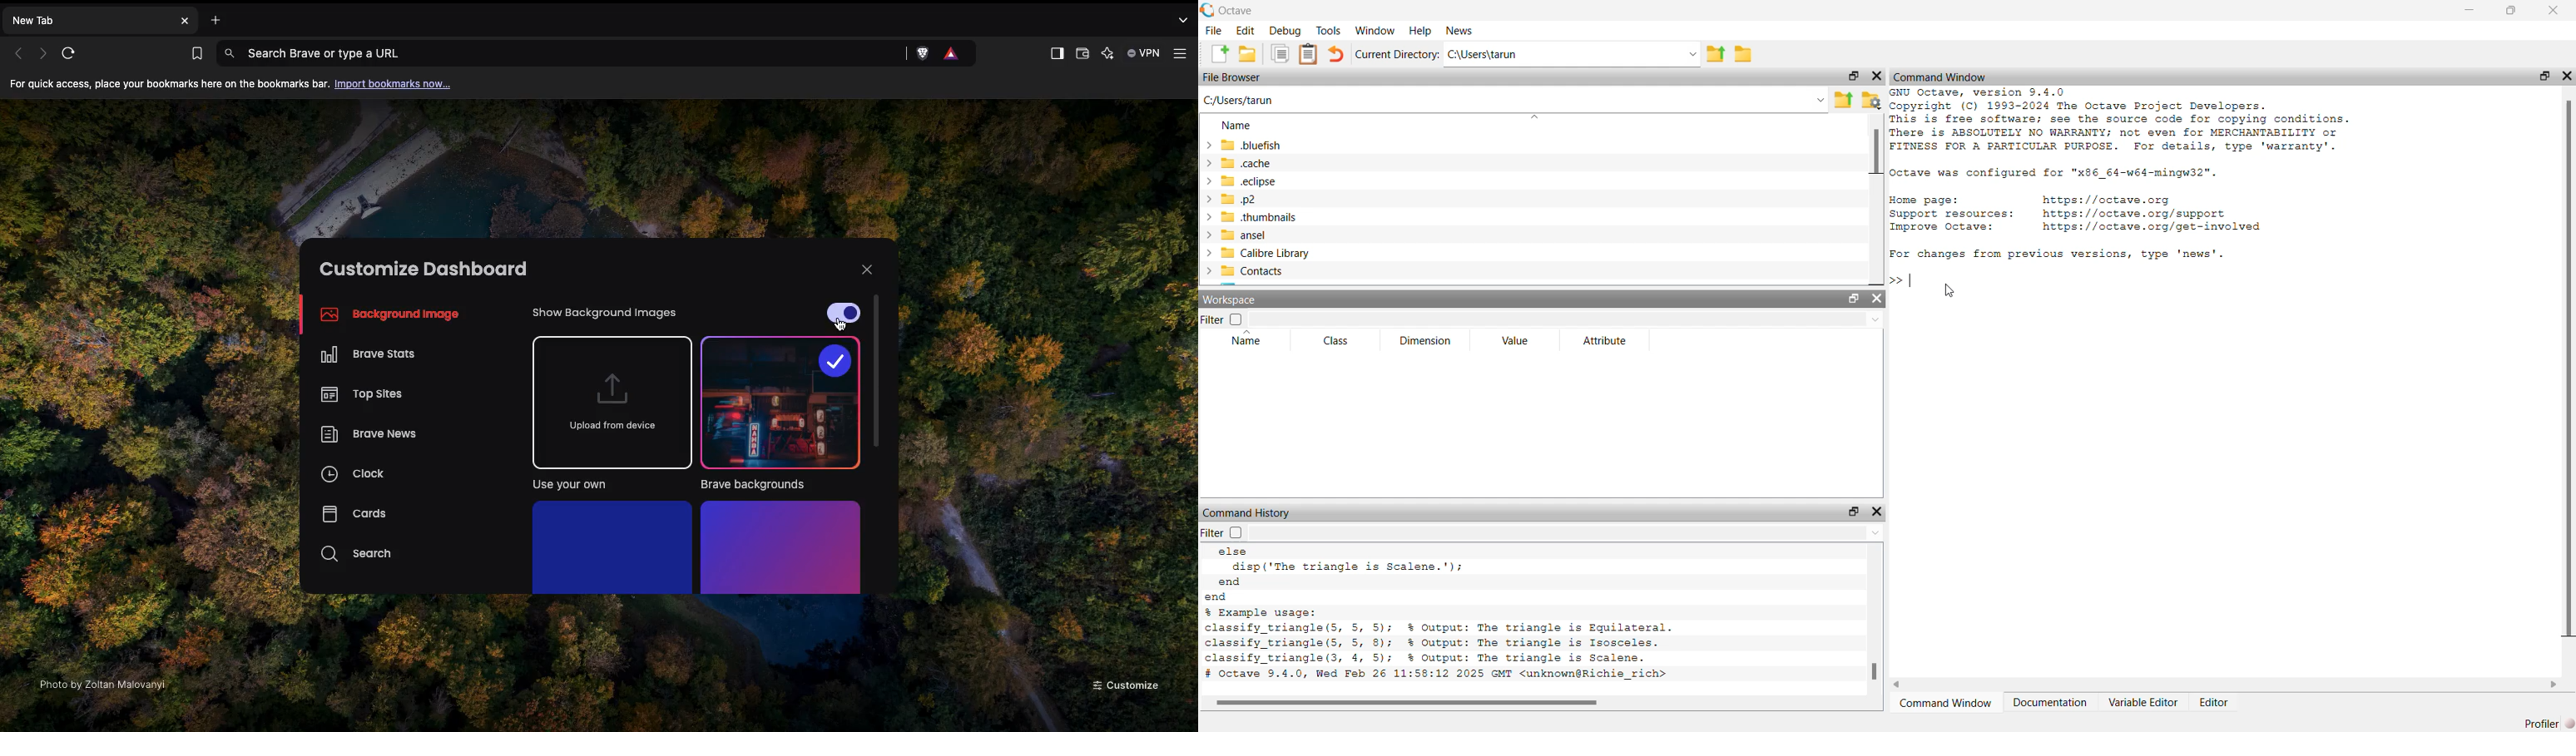 The image size is (2576, 756). What do you see at coordinates (1513, 100) in the screenshot?
I see `enter the path or file name` at bounding box center [1513, 100].